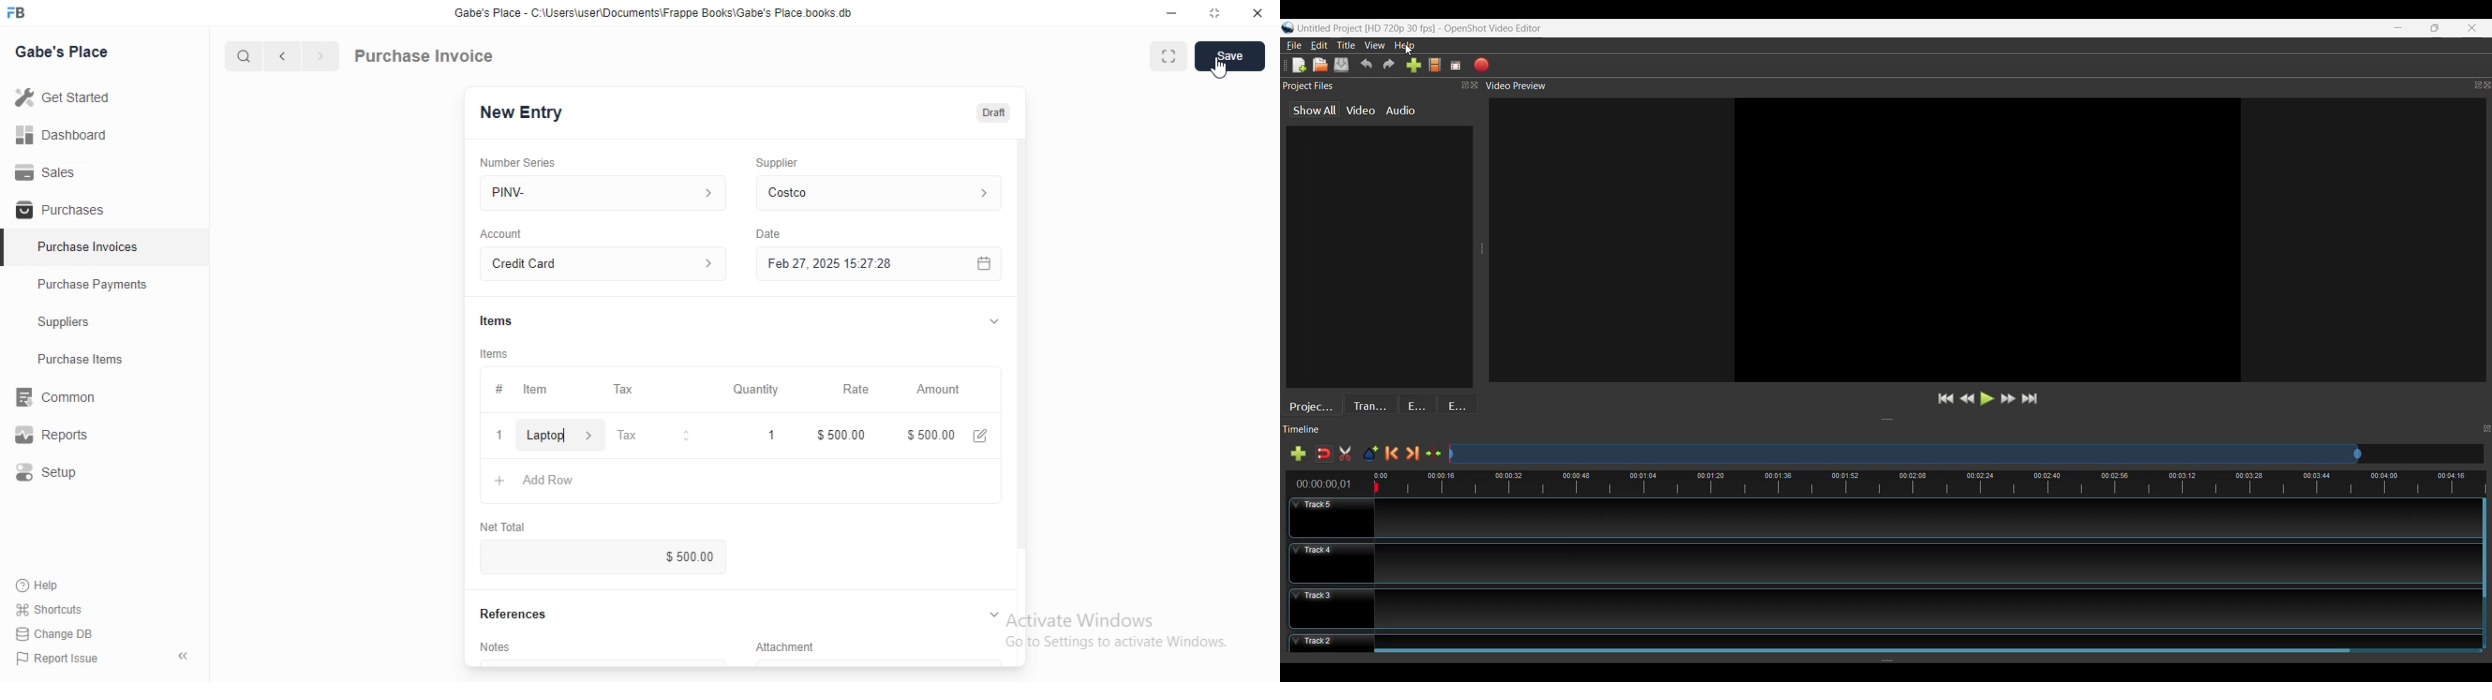 The height and width of the screenshot is (700, 2492). I want to click on Toggle between form and full width, so click(1169, 56).